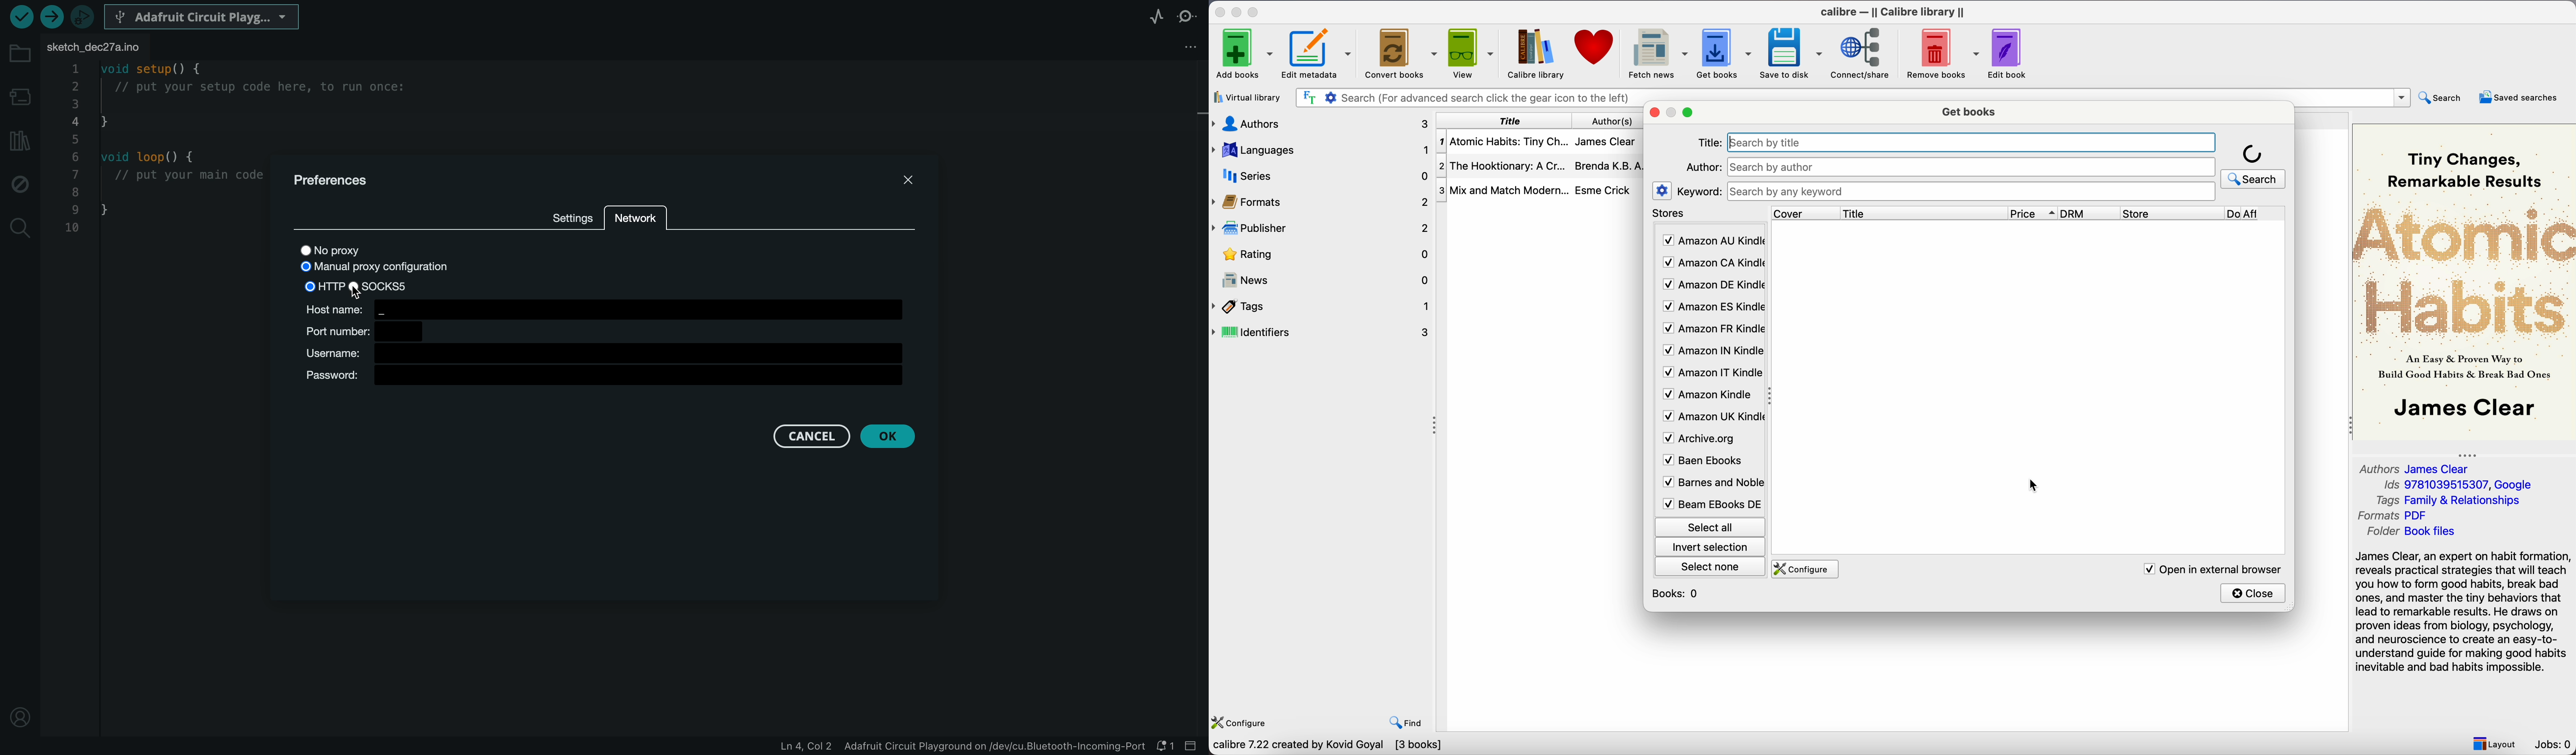 The image size is (2576, 756). What do you see at coordinates (157, 153) in the screenshot?
I see `code` at bounding box center [157, 153].